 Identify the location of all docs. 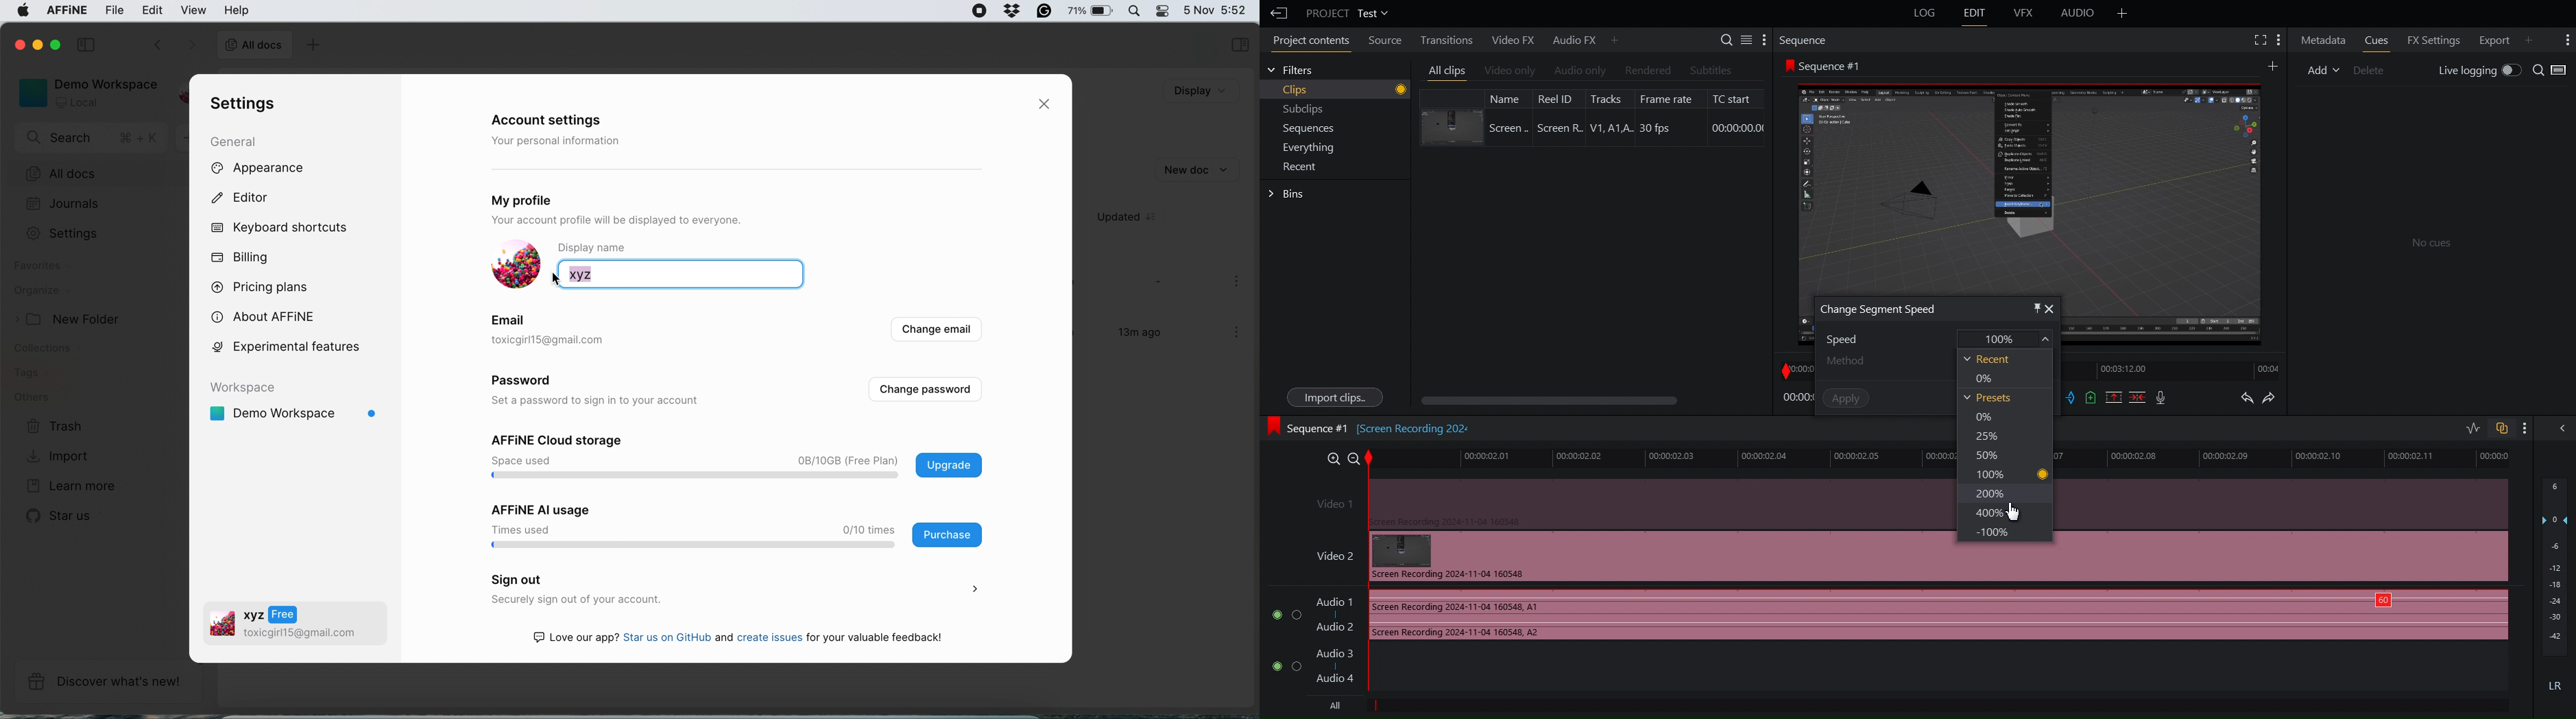
(97, 174).